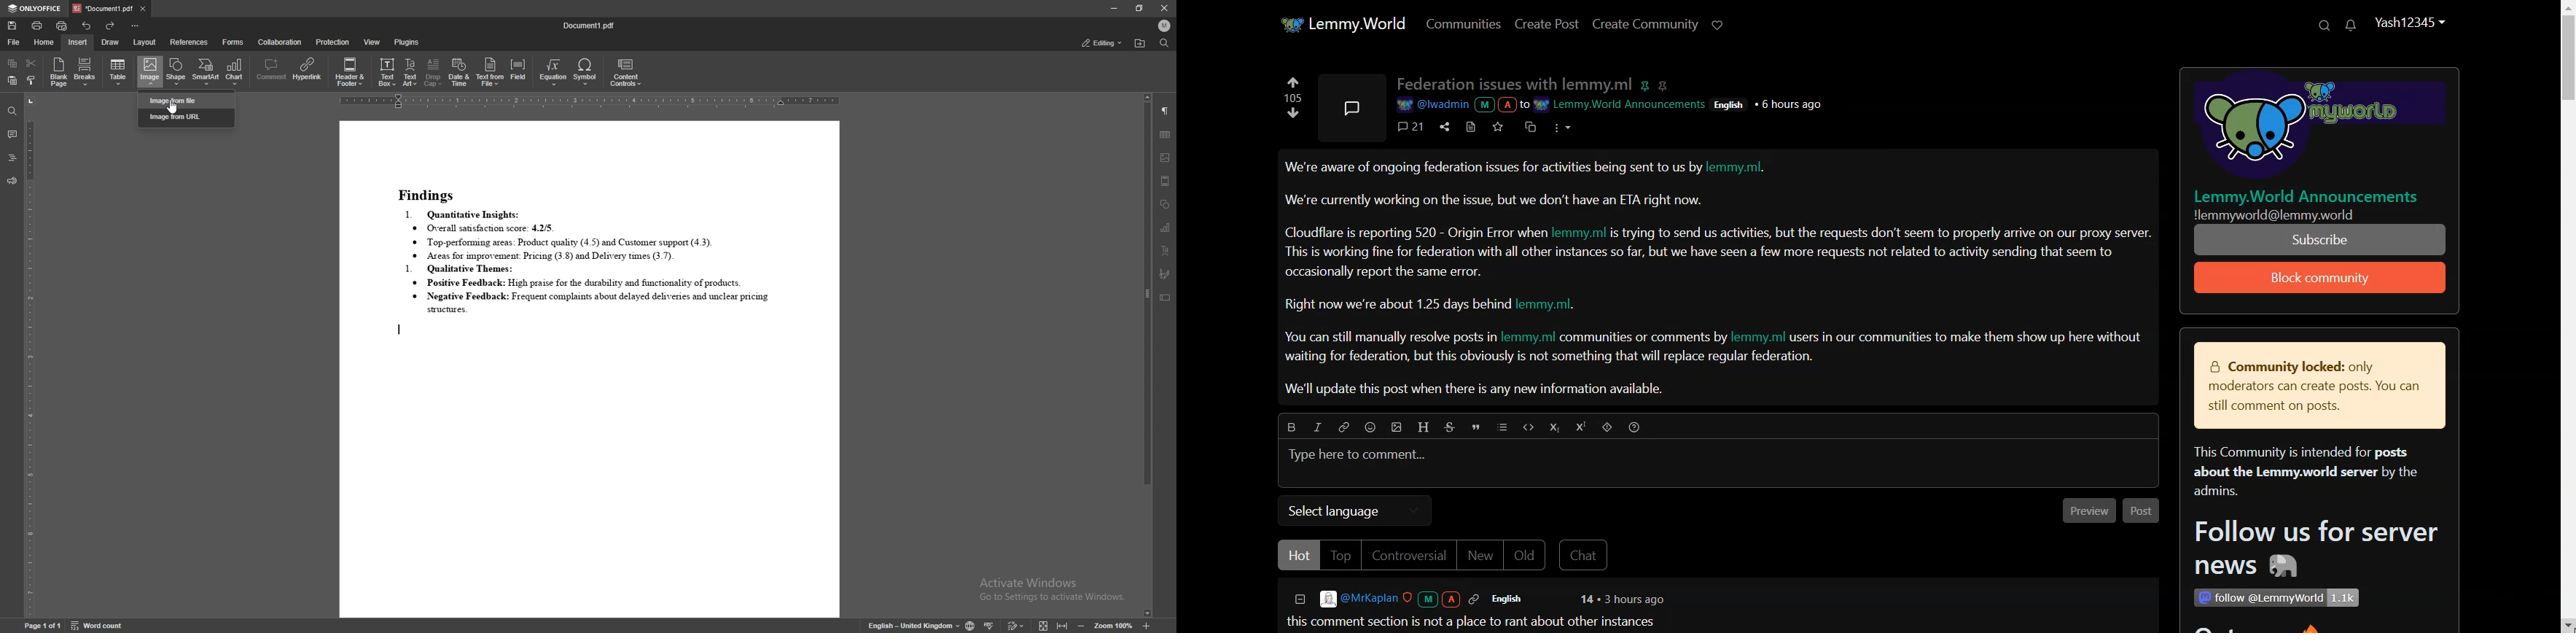 The width and height of the screenshot is (2576, 644). Describe the element at coordinates (332, 42) in the screenshot. I see `protection` at that location.